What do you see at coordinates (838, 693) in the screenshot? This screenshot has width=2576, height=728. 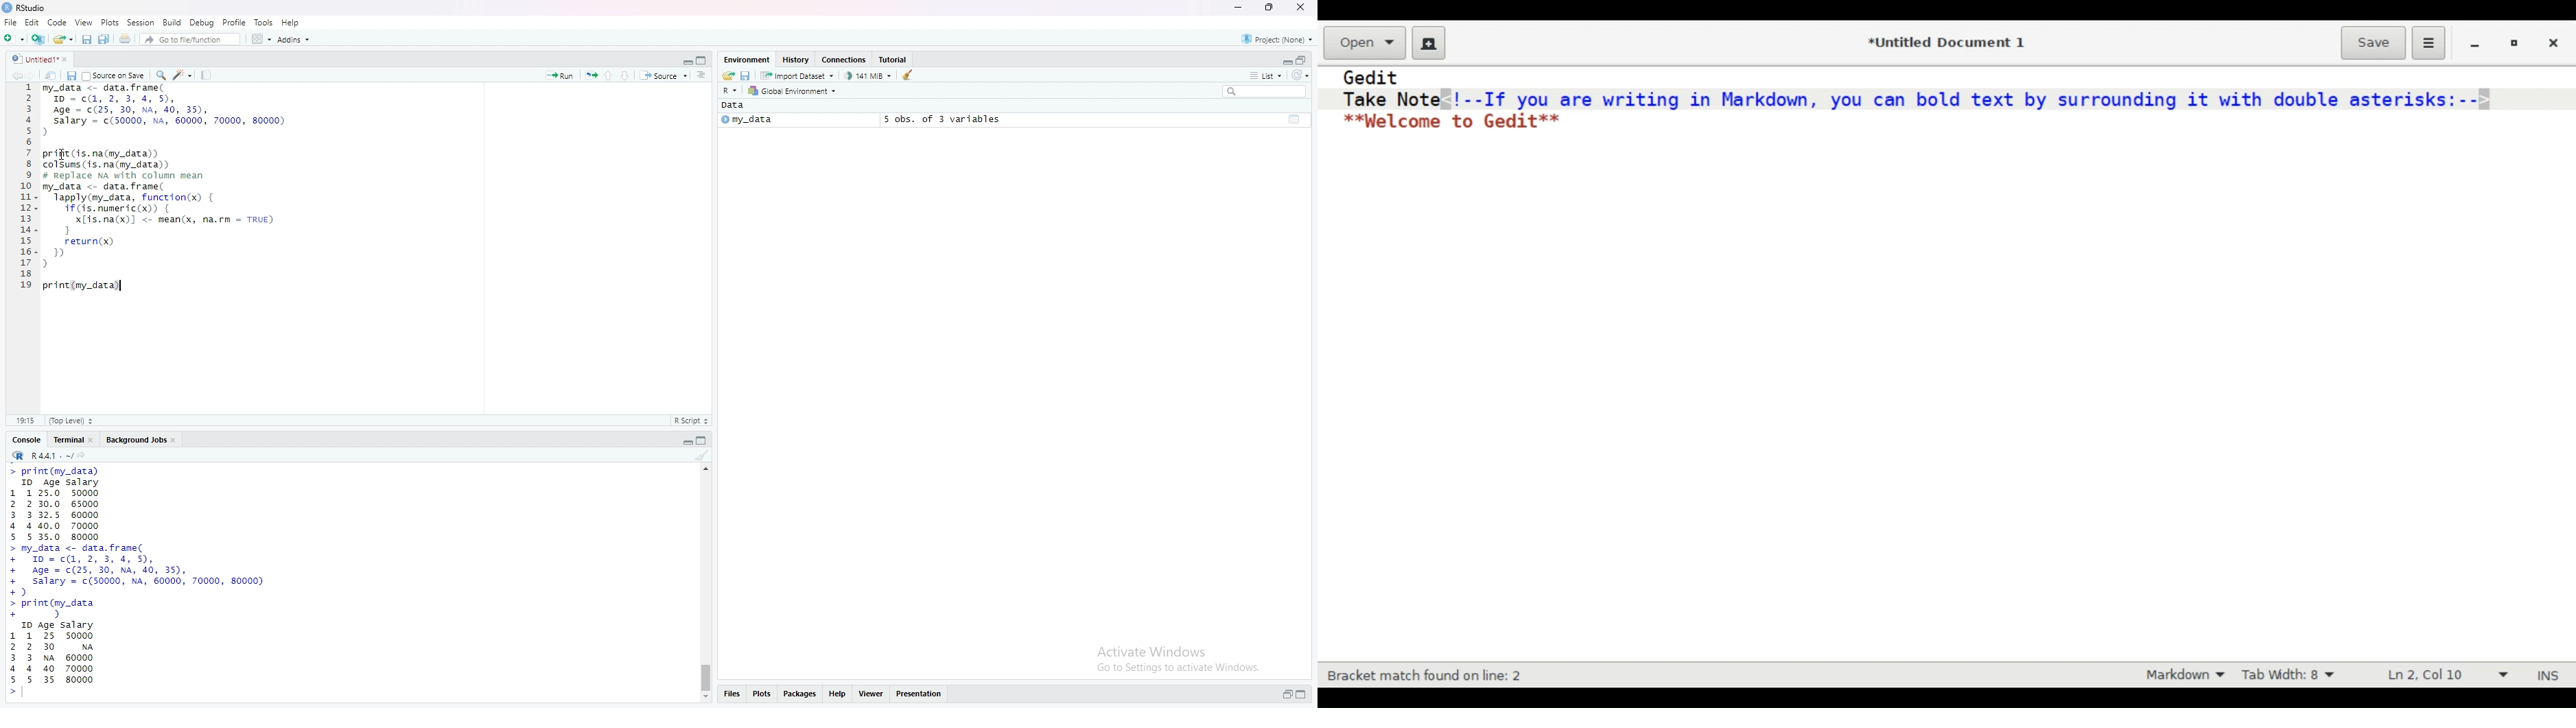 I see `help` at bounding box center [838, 693].